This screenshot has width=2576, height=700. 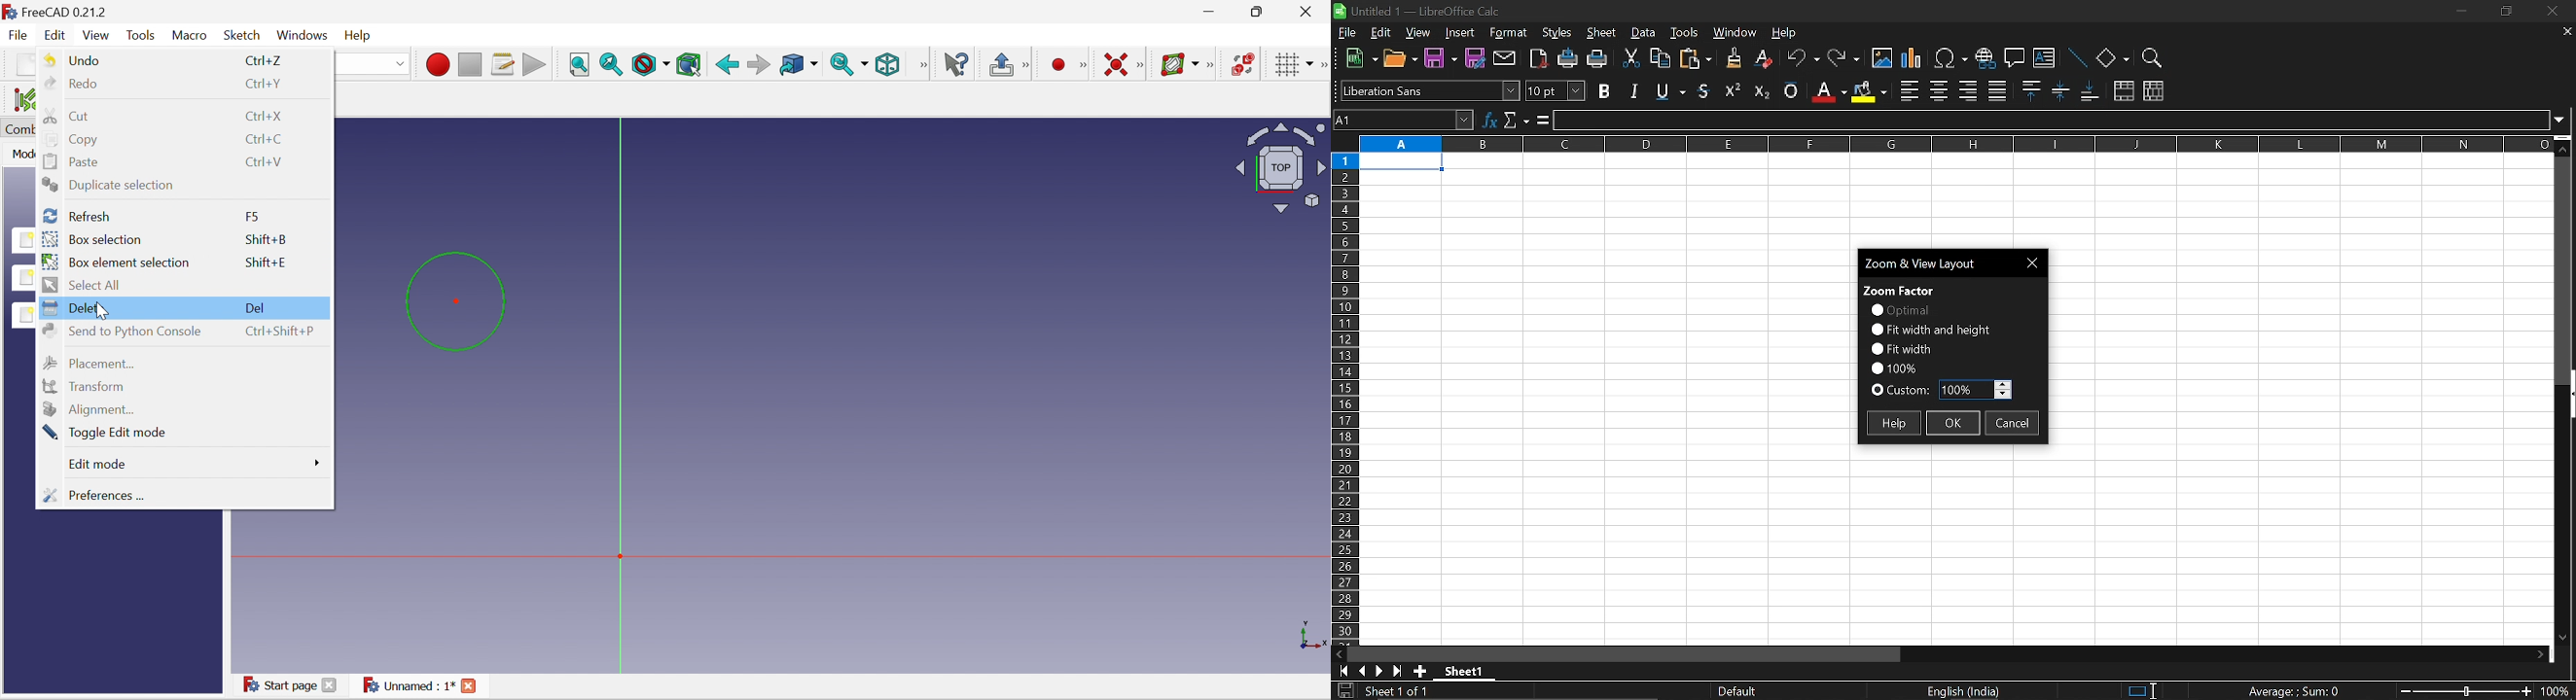 I want to click on insert hyperlink, so click(x=1985, y=60).